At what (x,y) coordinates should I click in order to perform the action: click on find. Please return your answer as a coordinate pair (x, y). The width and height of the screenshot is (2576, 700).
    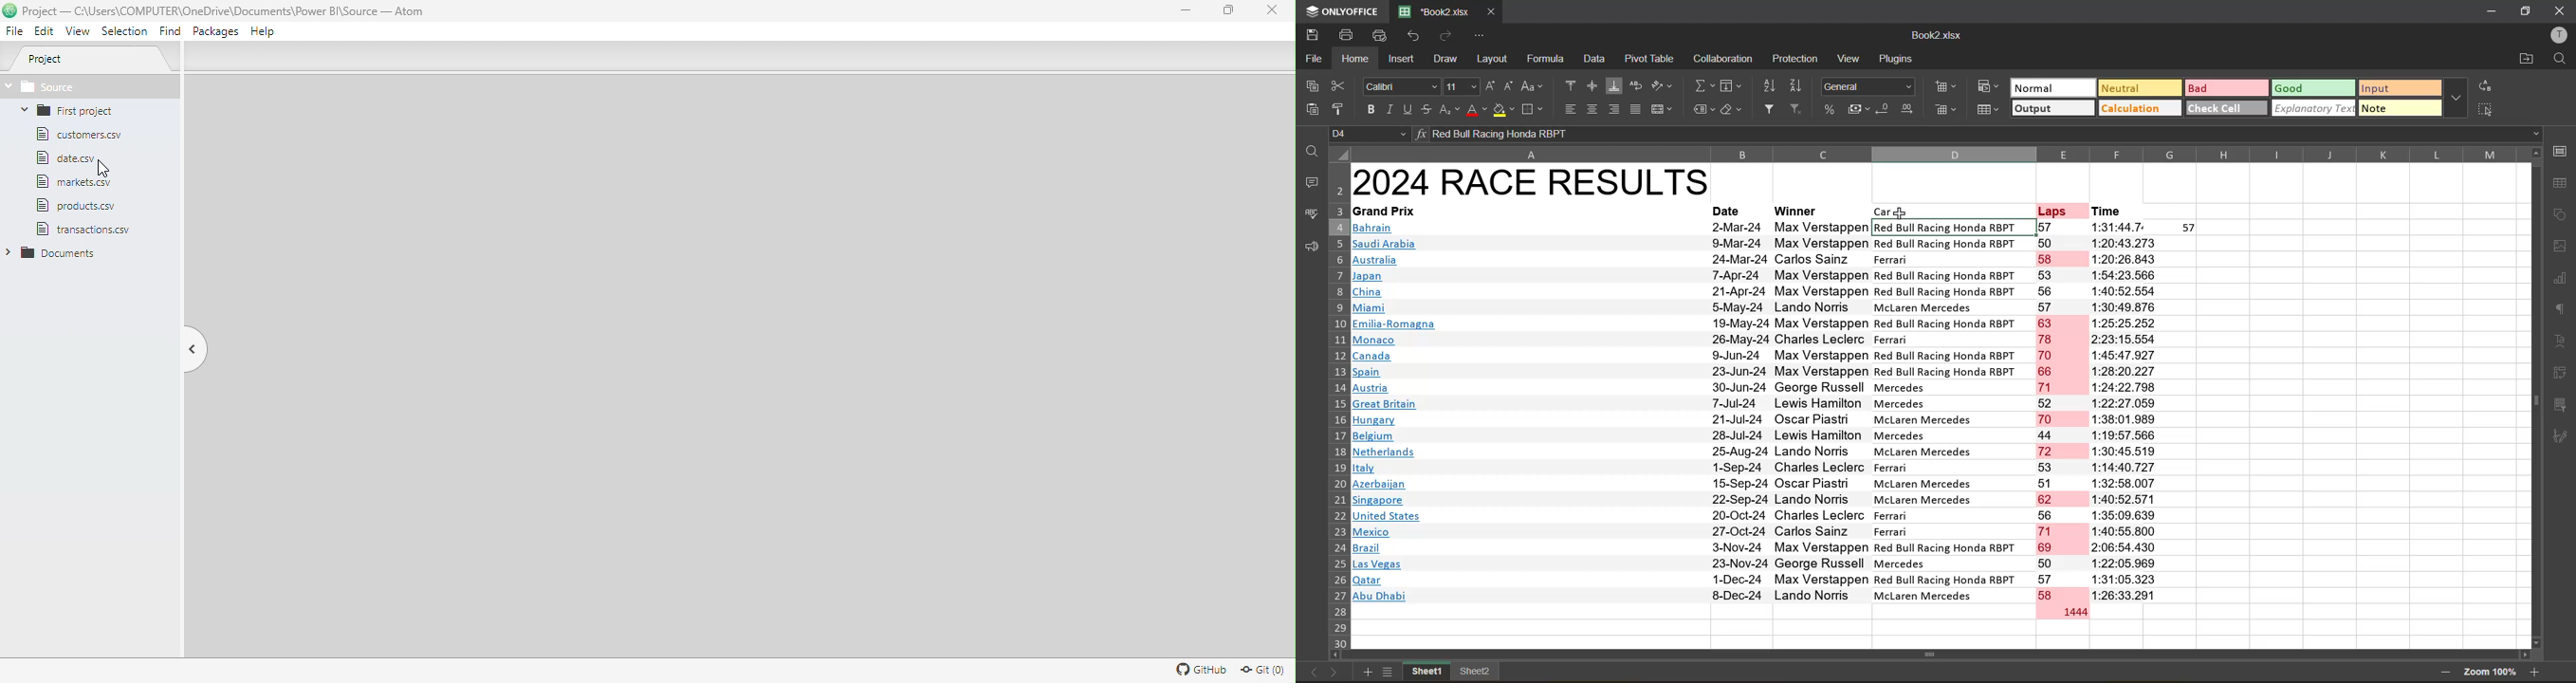
    Looking at the image, I should click on (1309, 151).